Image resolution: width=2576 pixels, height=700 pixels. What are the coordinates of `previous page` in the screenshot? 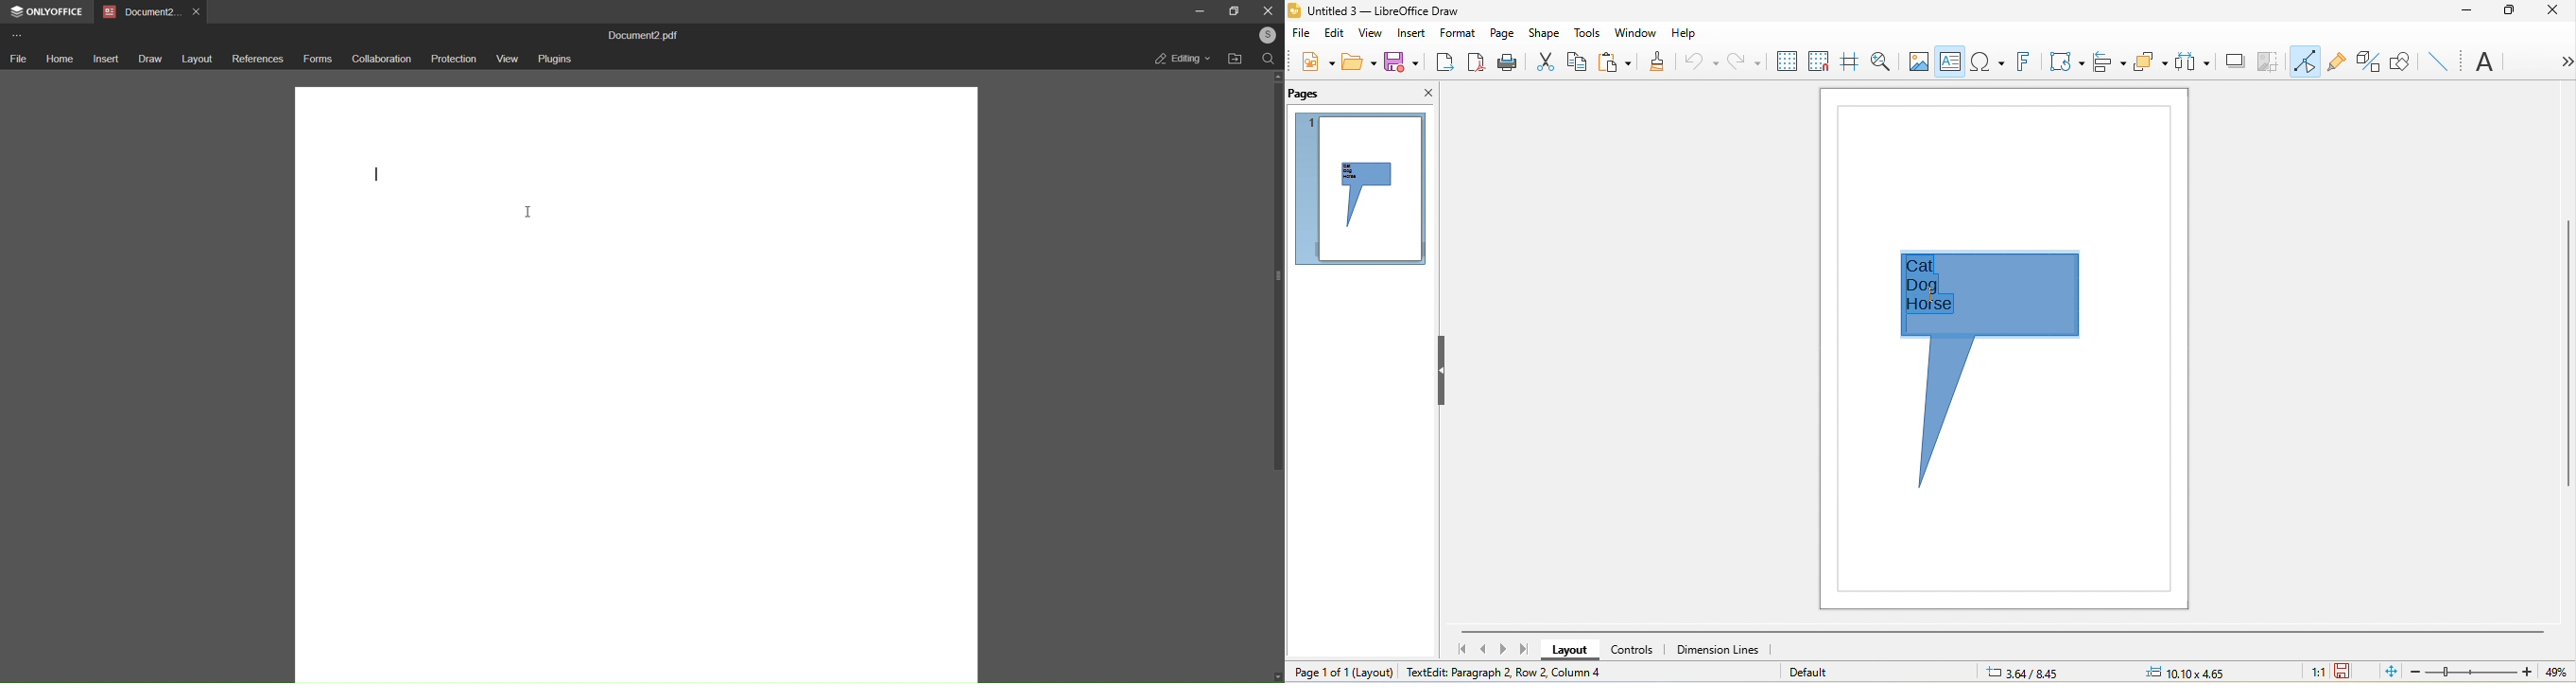 It's located at (1485, 650).